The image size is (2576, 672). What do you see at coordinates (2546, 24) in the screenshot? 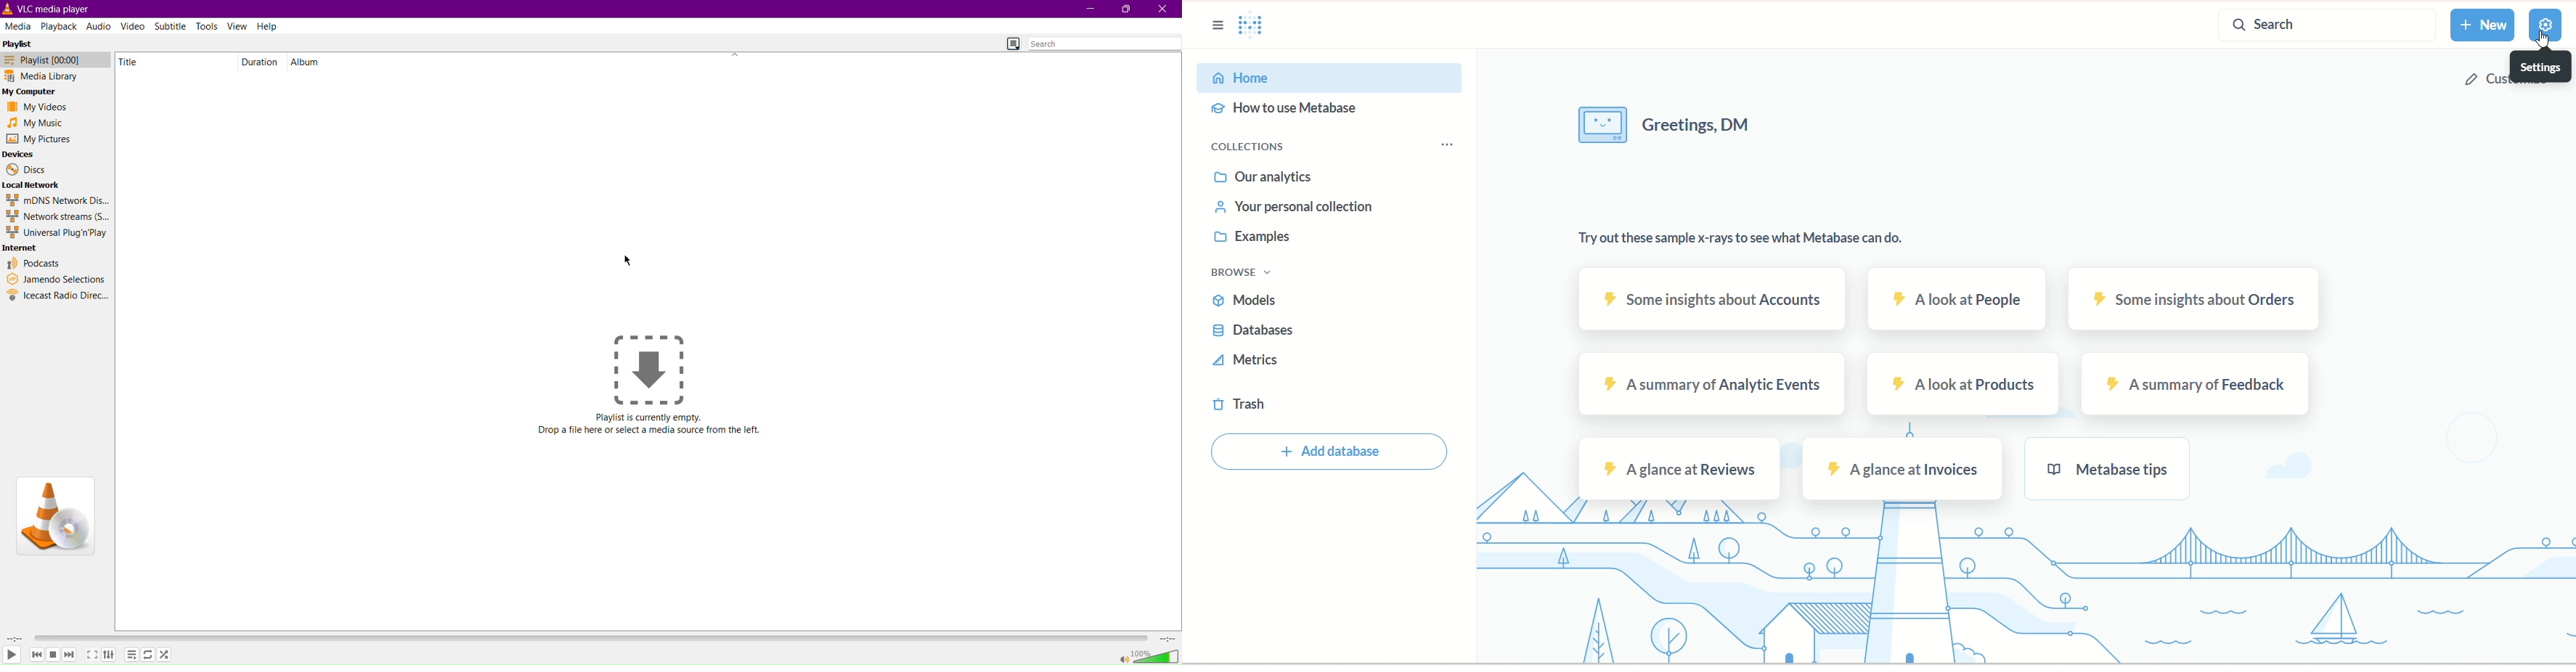
I see `settings` at bounding box center [2546, 24].